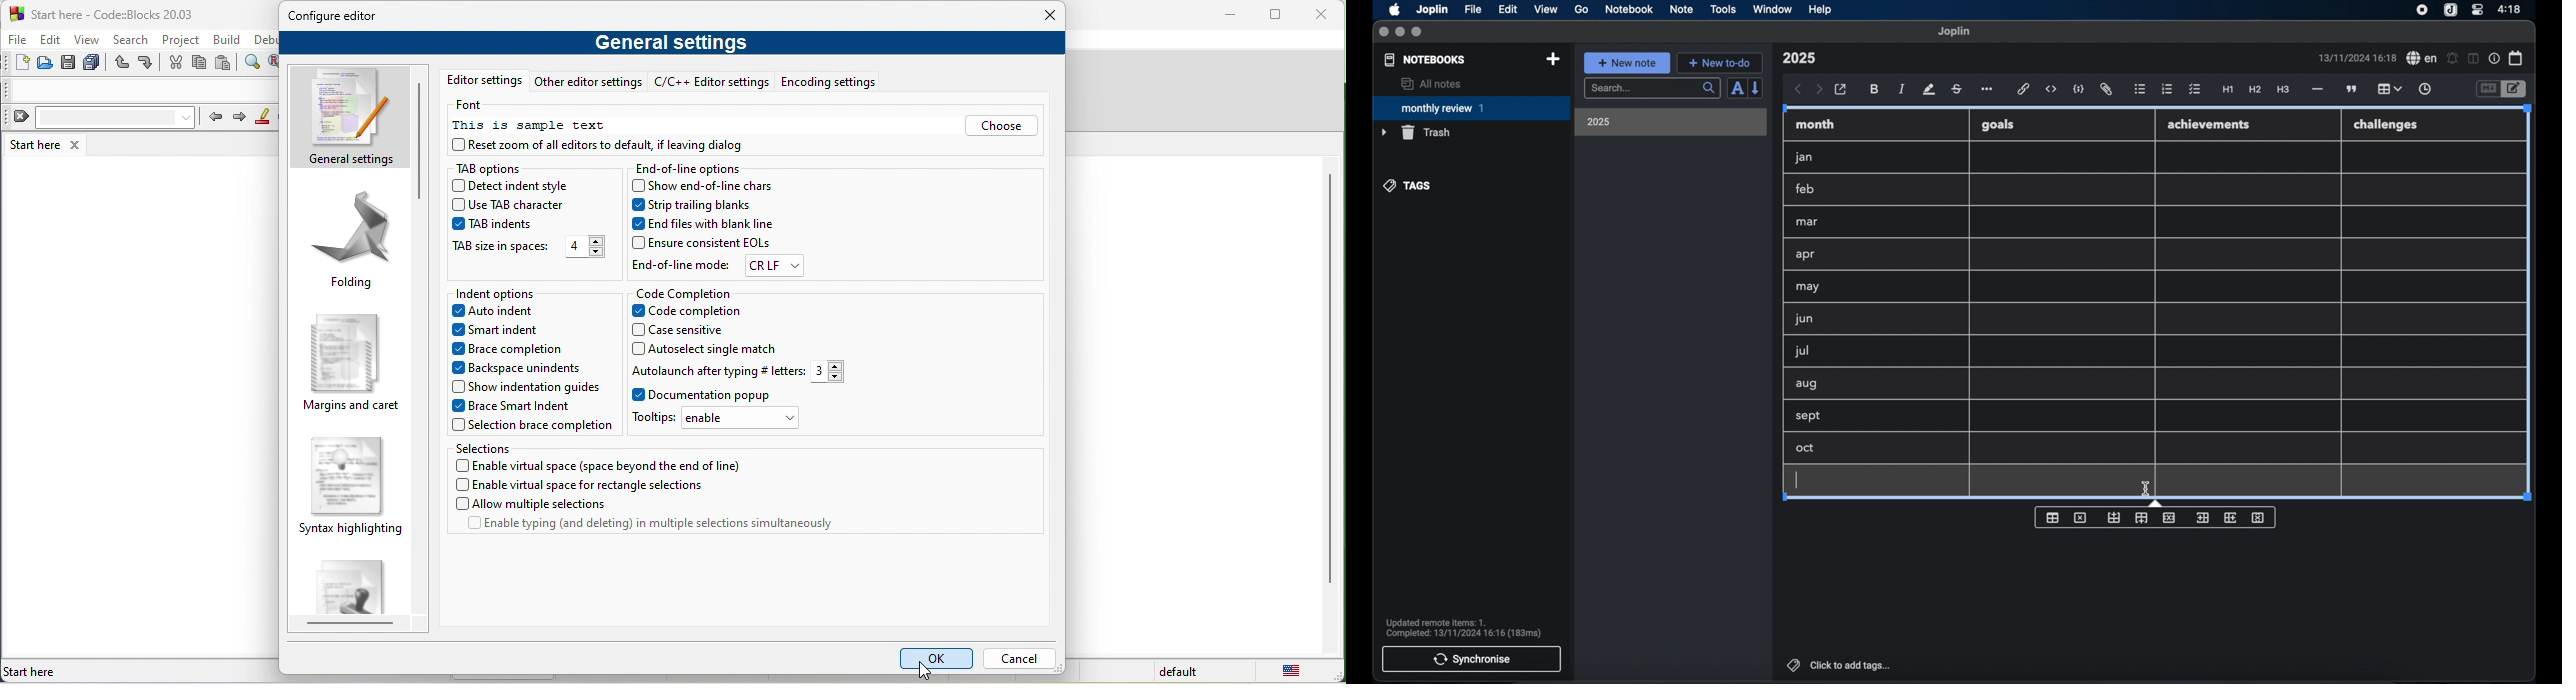  Describe the element at coordinates (2452, 59) in the screenshot. I see `set alarm` at that location.